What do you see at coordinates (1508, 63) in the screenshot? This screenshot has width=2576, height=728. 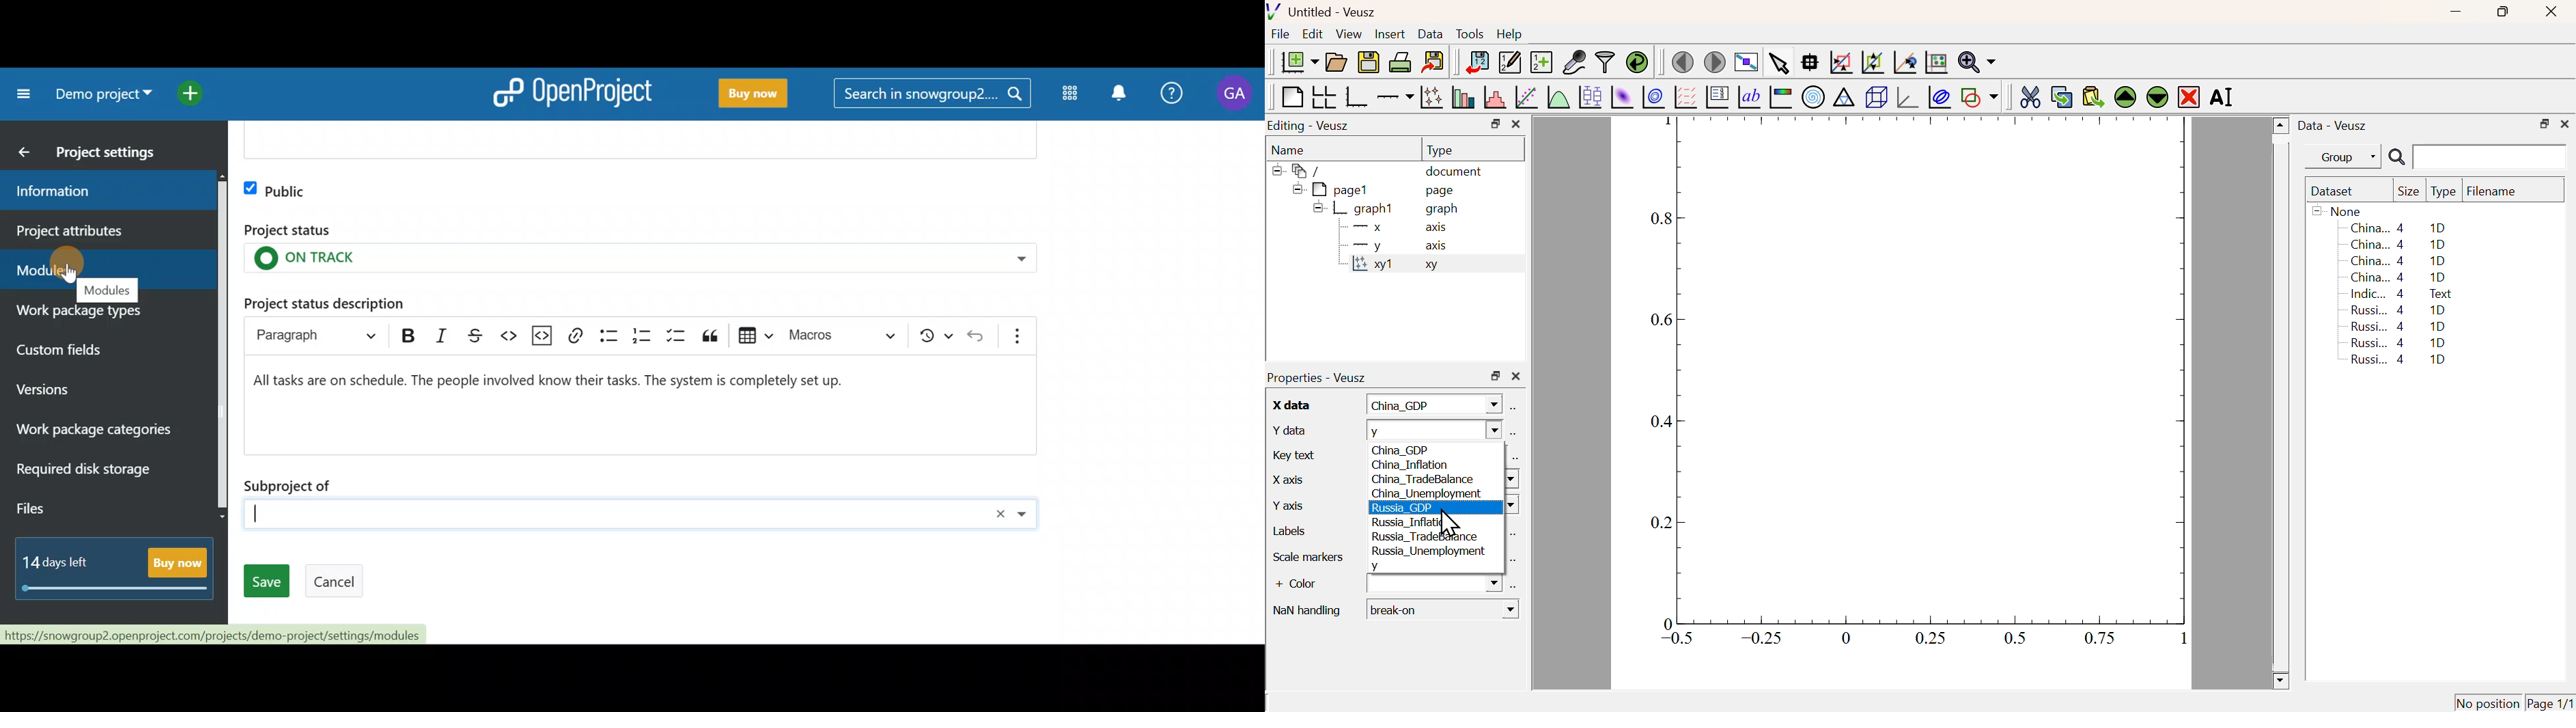 I see `Edit or add new data sets` at bounding box center [1508, 63].